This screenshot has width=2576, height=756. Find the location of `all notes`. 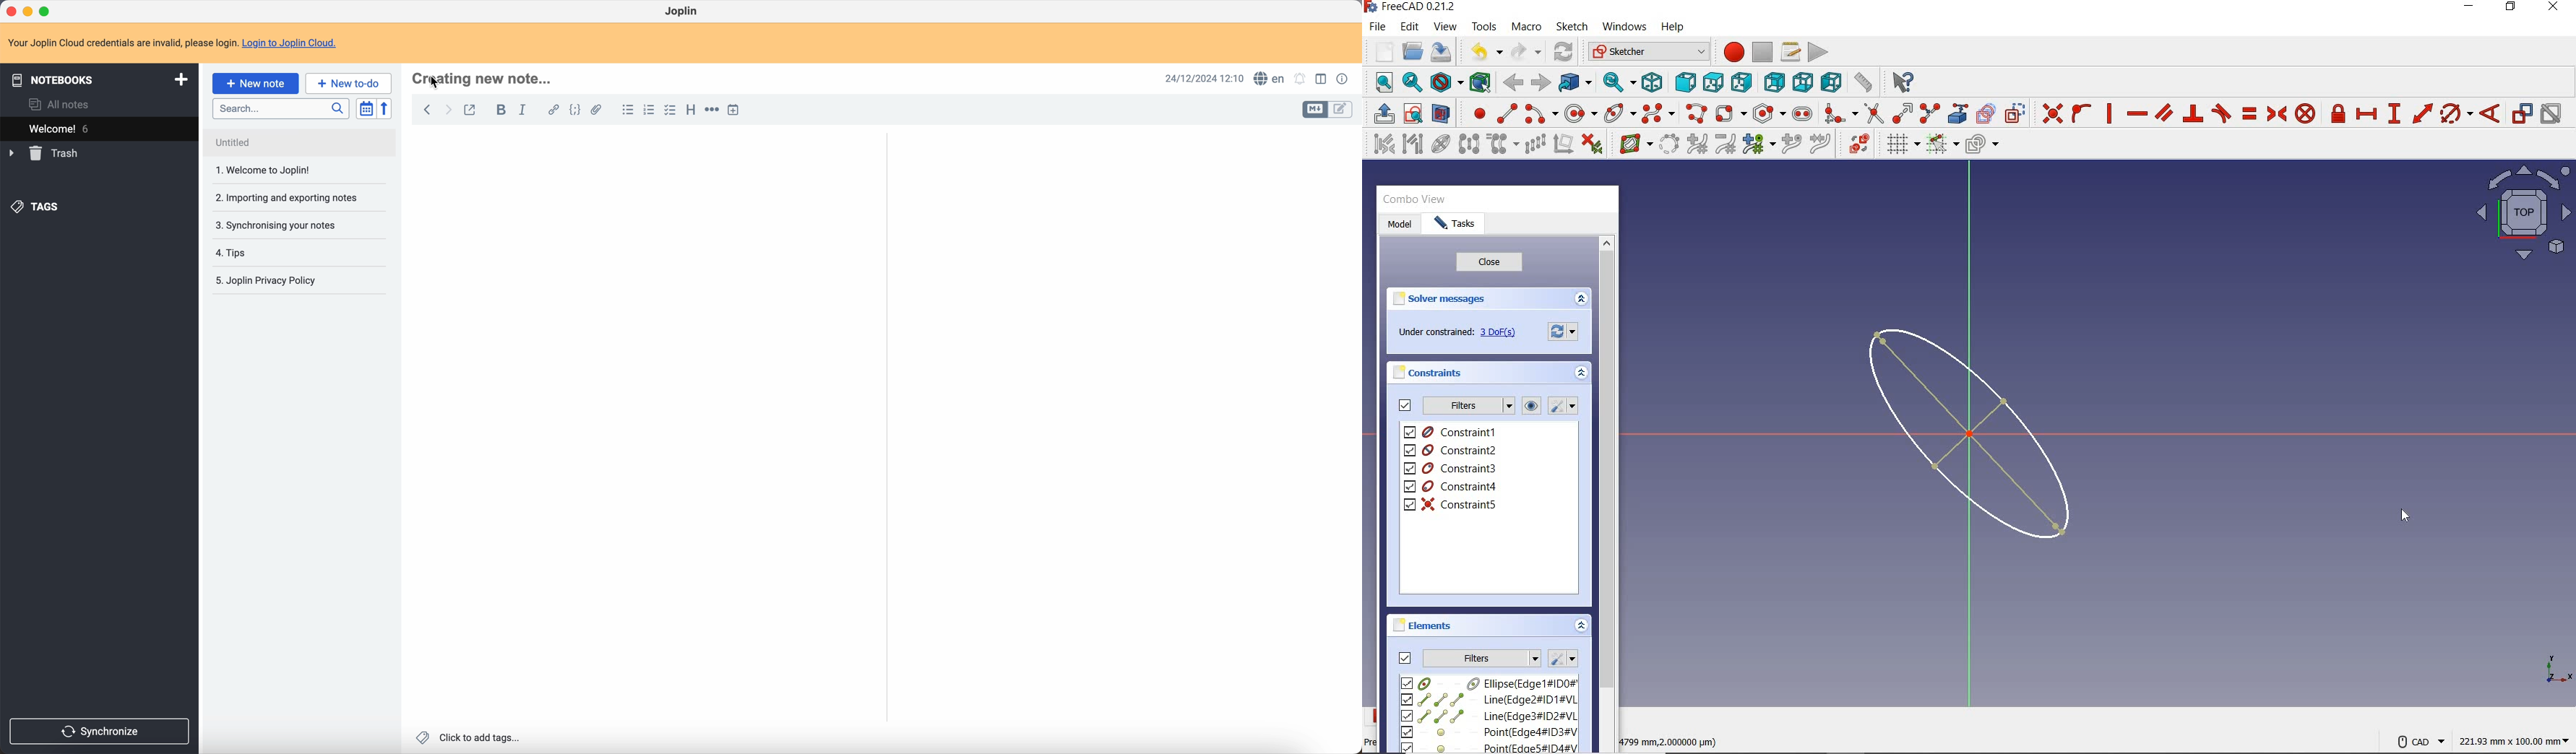

all notes is located at coordinates (62, 104).